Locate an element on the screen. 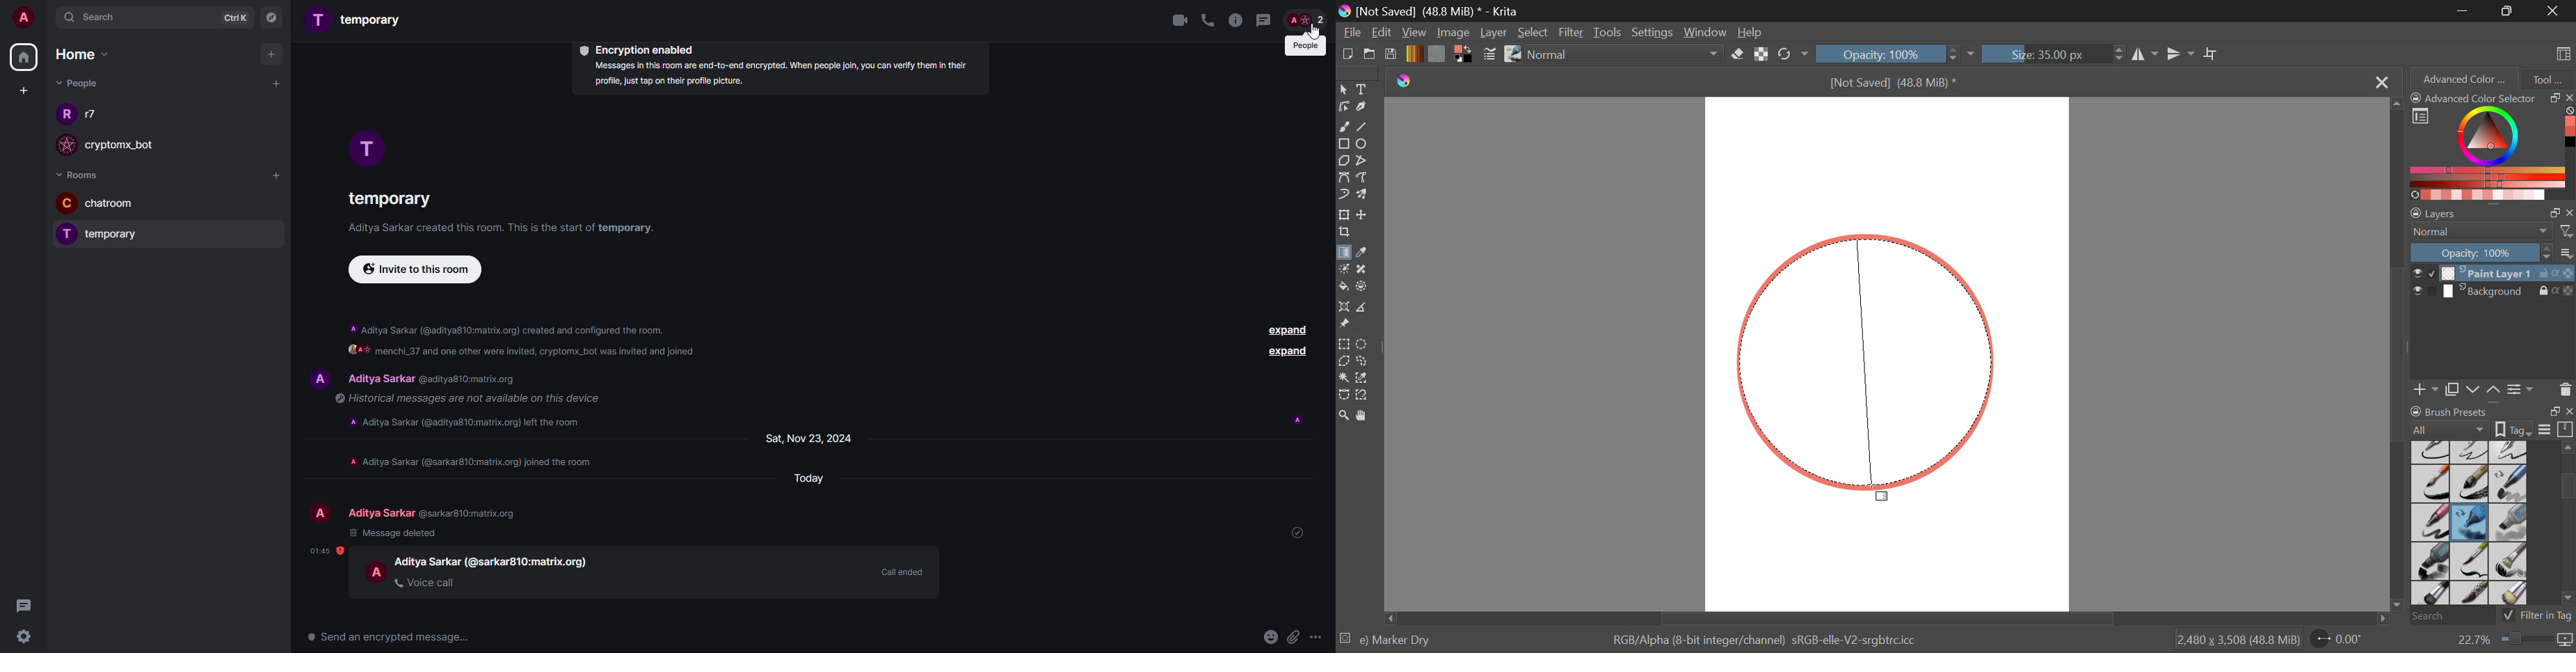 The width and height of the screenshot is (2576, 672). emoji is located at coordinates (1271, 637).